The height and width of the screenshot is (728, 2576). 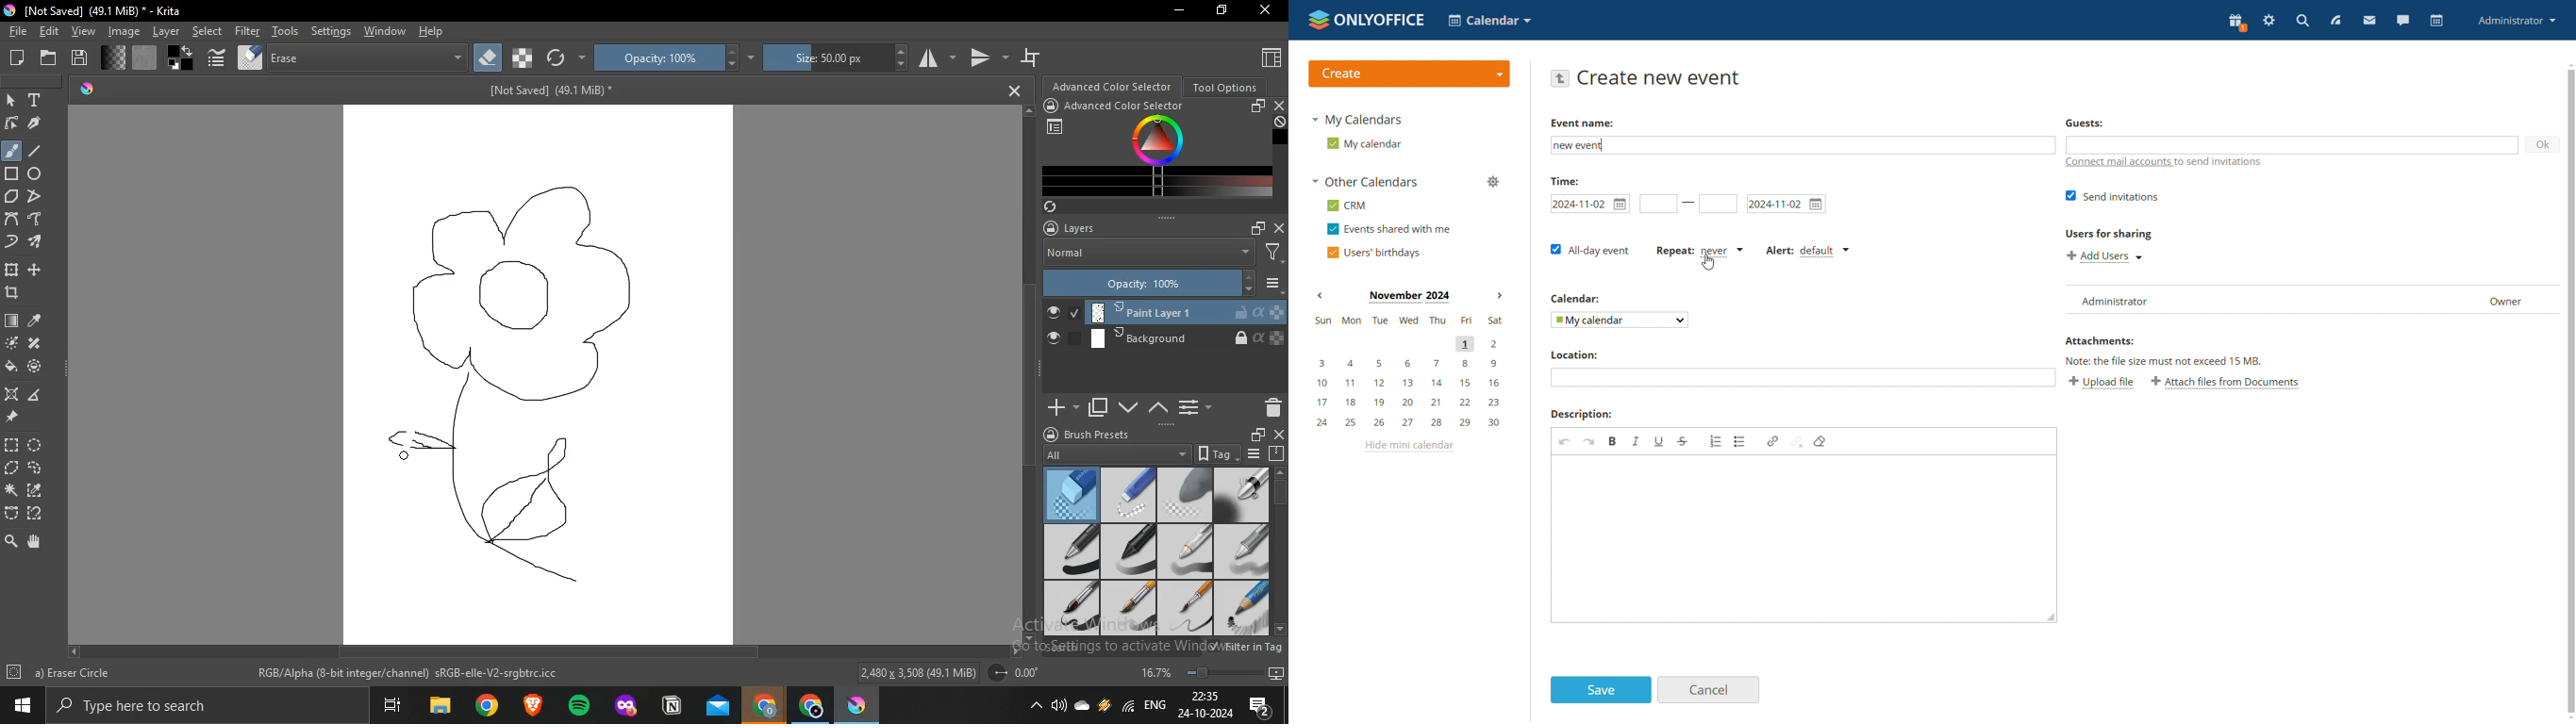 I want to click on Note: the file size must not exceed 15 mb, so click(x=2164, y=361).